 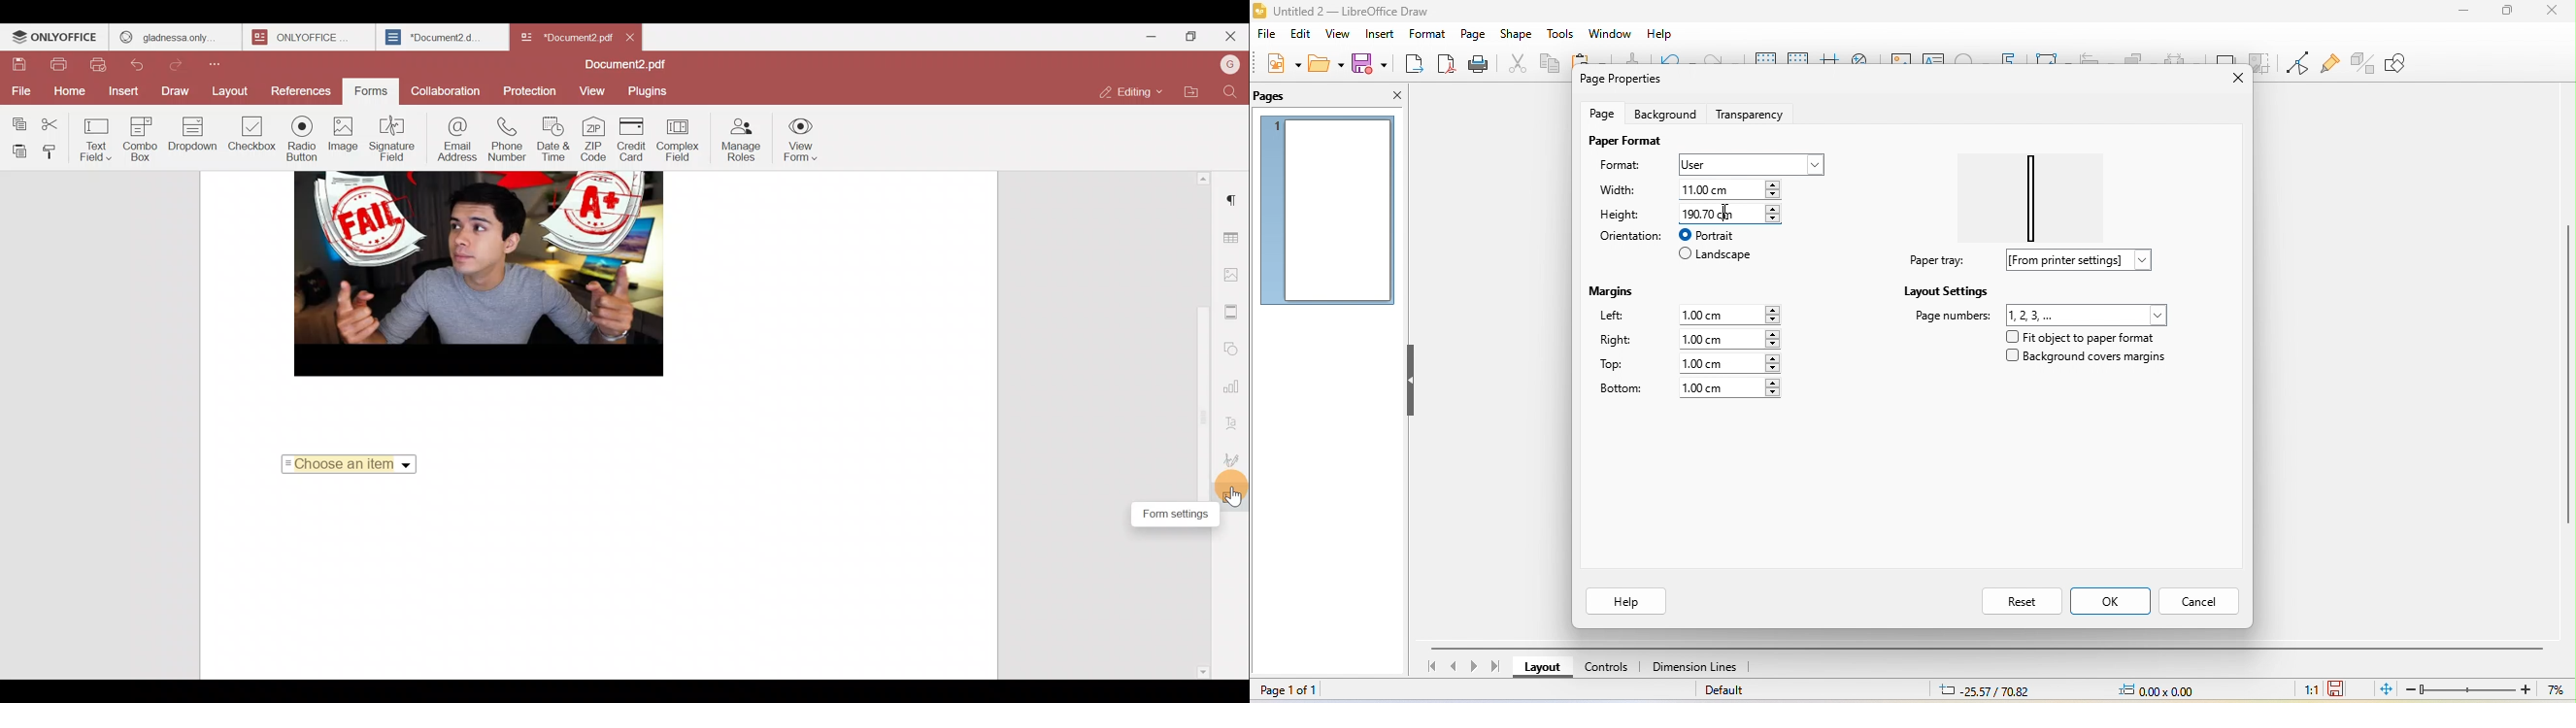 What do you see at coordinates (2363, 61) in the screenshot?
I see `toggle extrusion` at bounding box center [2363, 61].